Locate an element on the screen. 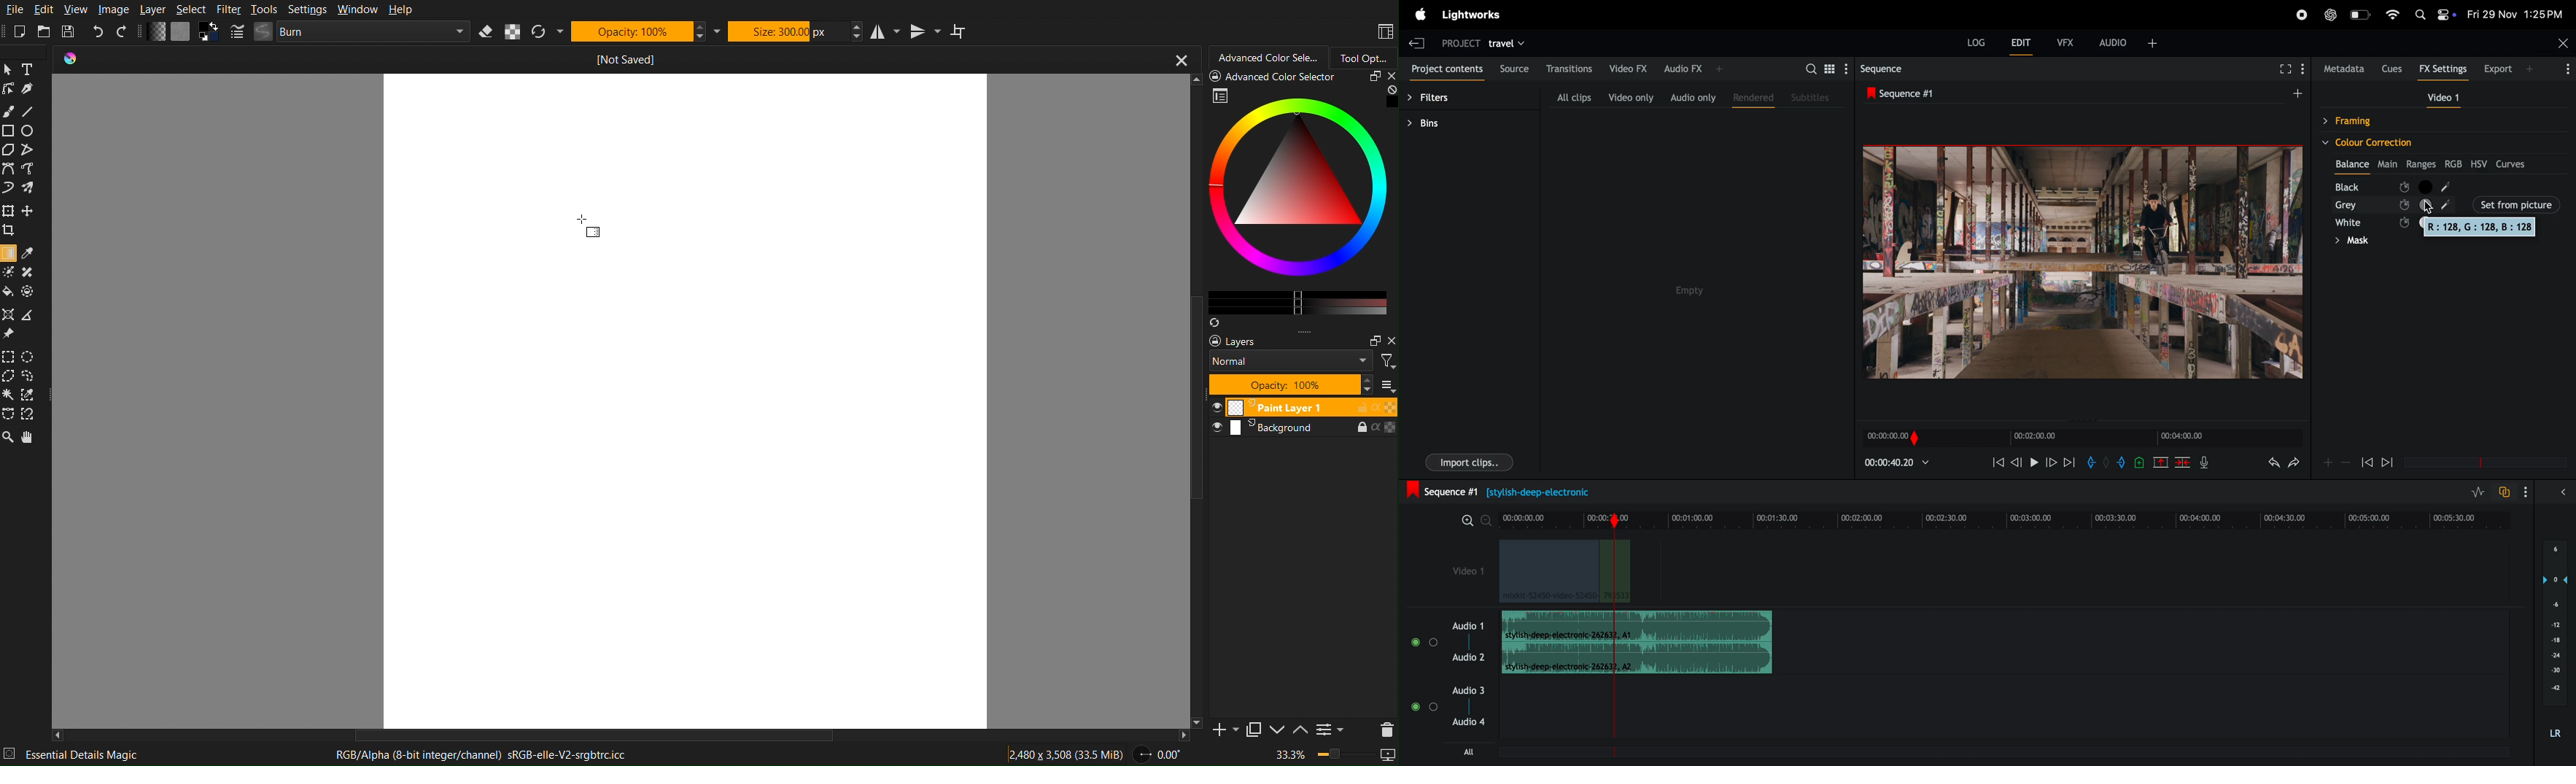 The width and height of the screenshot is (2576, 784). sequence is located at coordinates (1898, 67).